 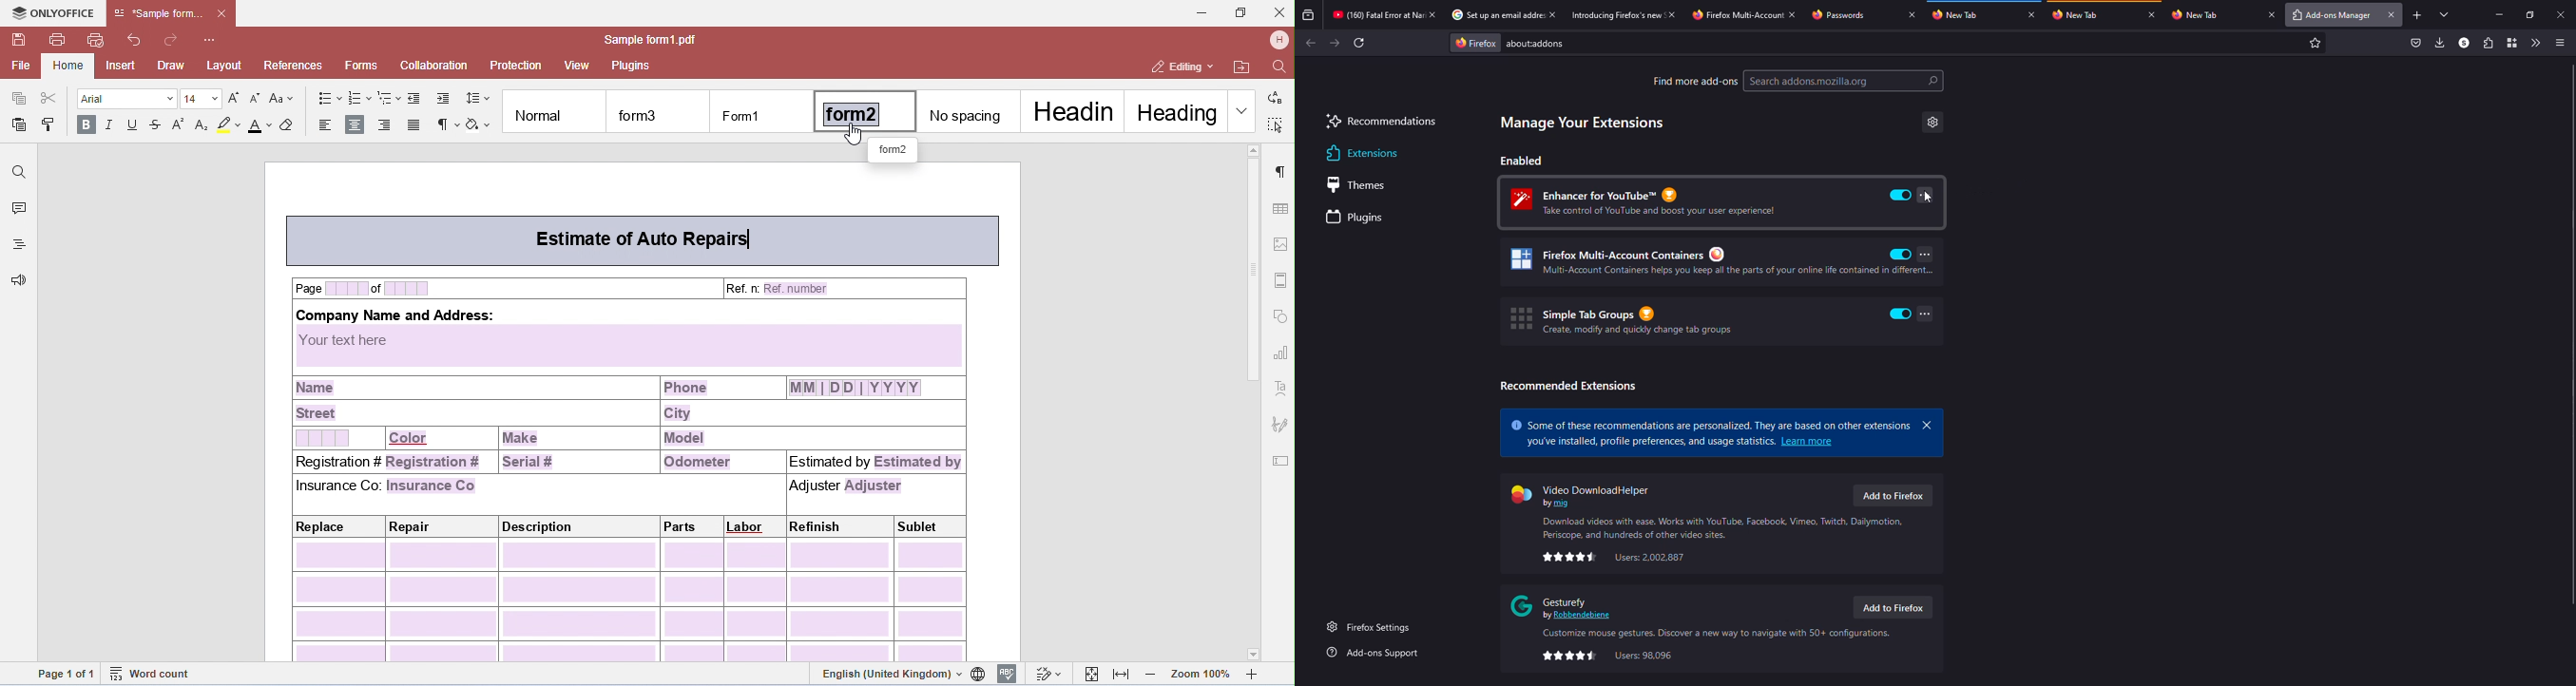 What do you see at coordinates (2512, 42) in the screenshot?
I see `container` at bounding box center [2512, 42].